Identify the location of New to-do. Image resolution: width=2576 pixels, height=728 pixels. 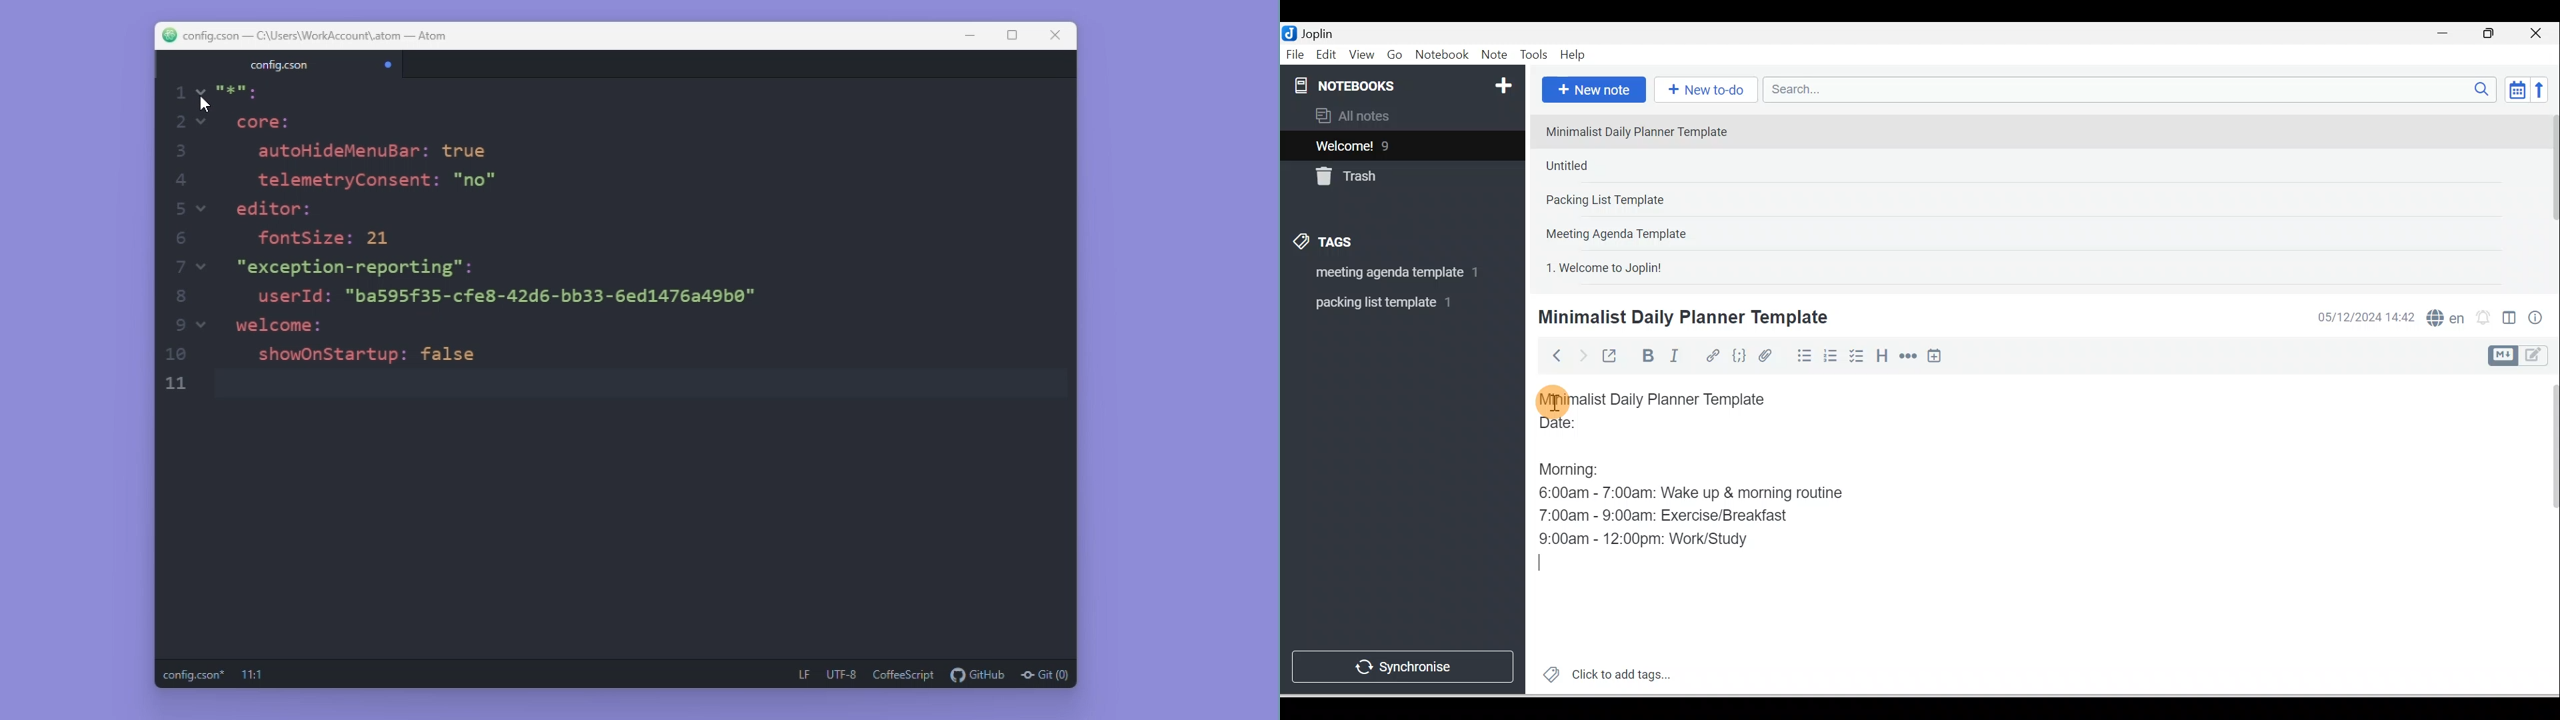
(1703, 91).